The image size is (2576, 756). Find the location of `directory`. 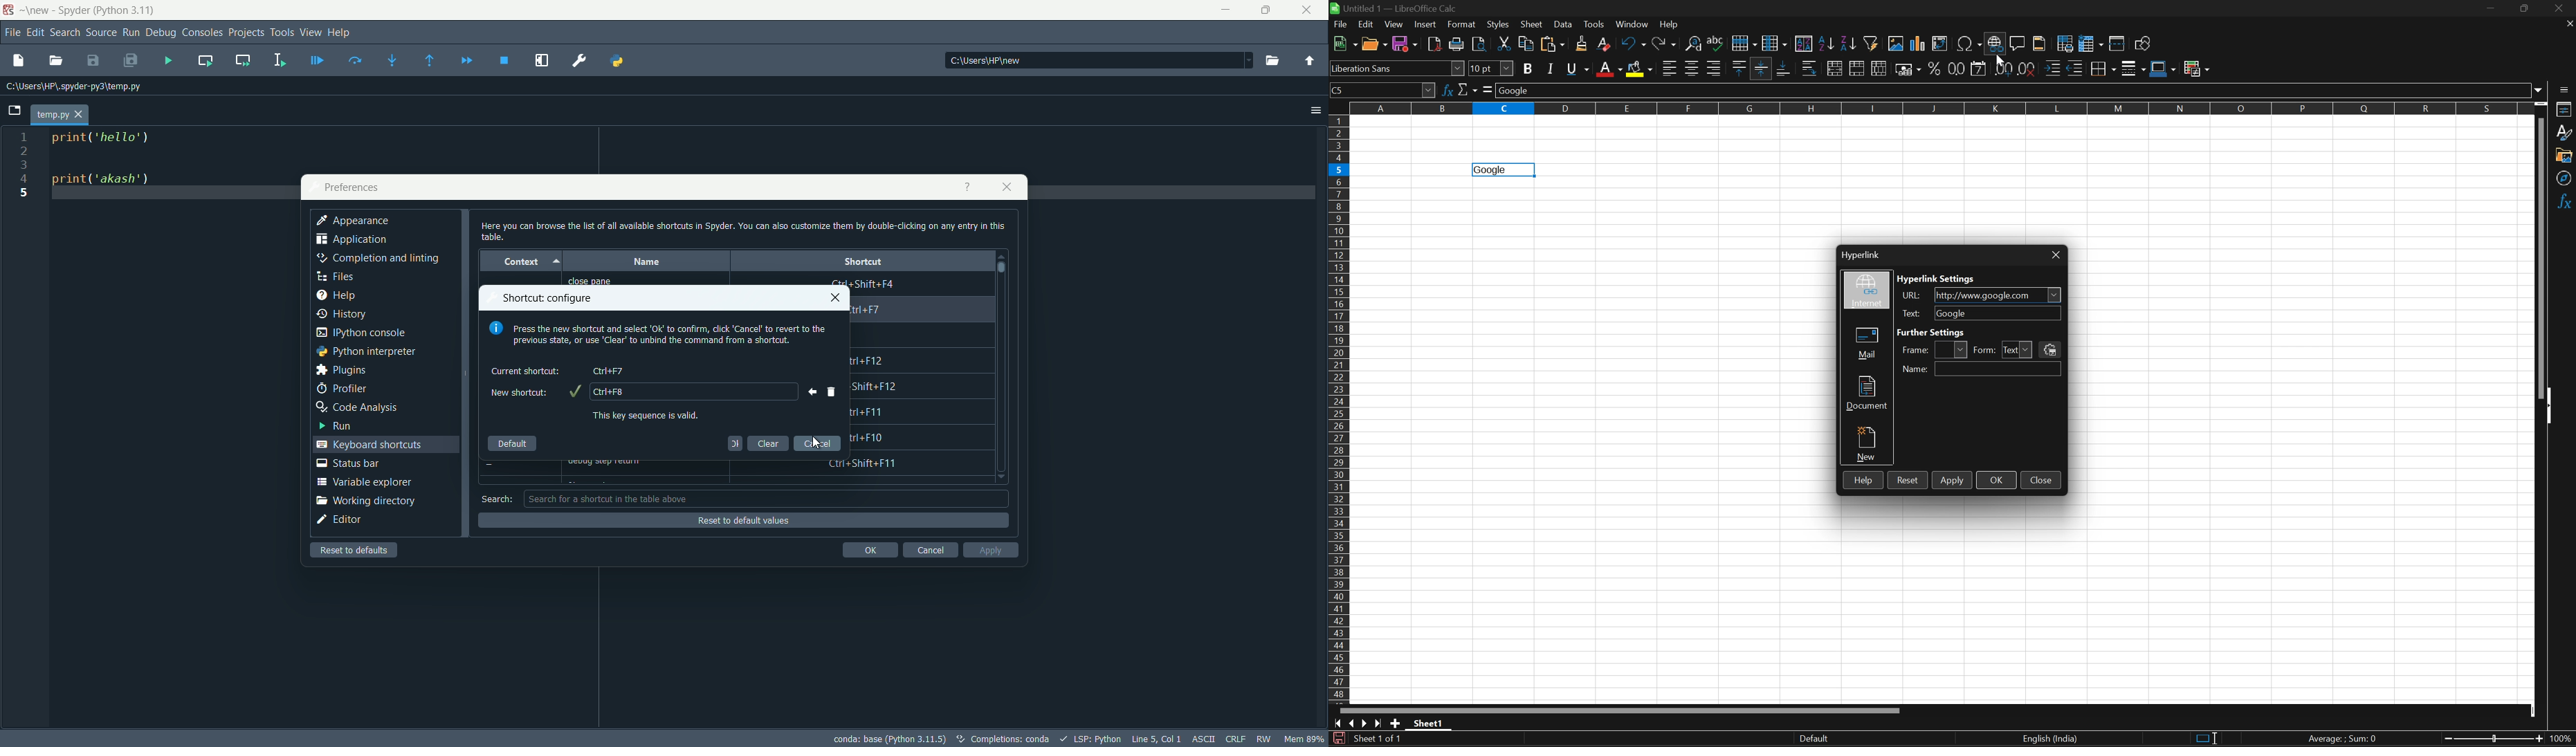

directory is located at coordinates (74, 88).